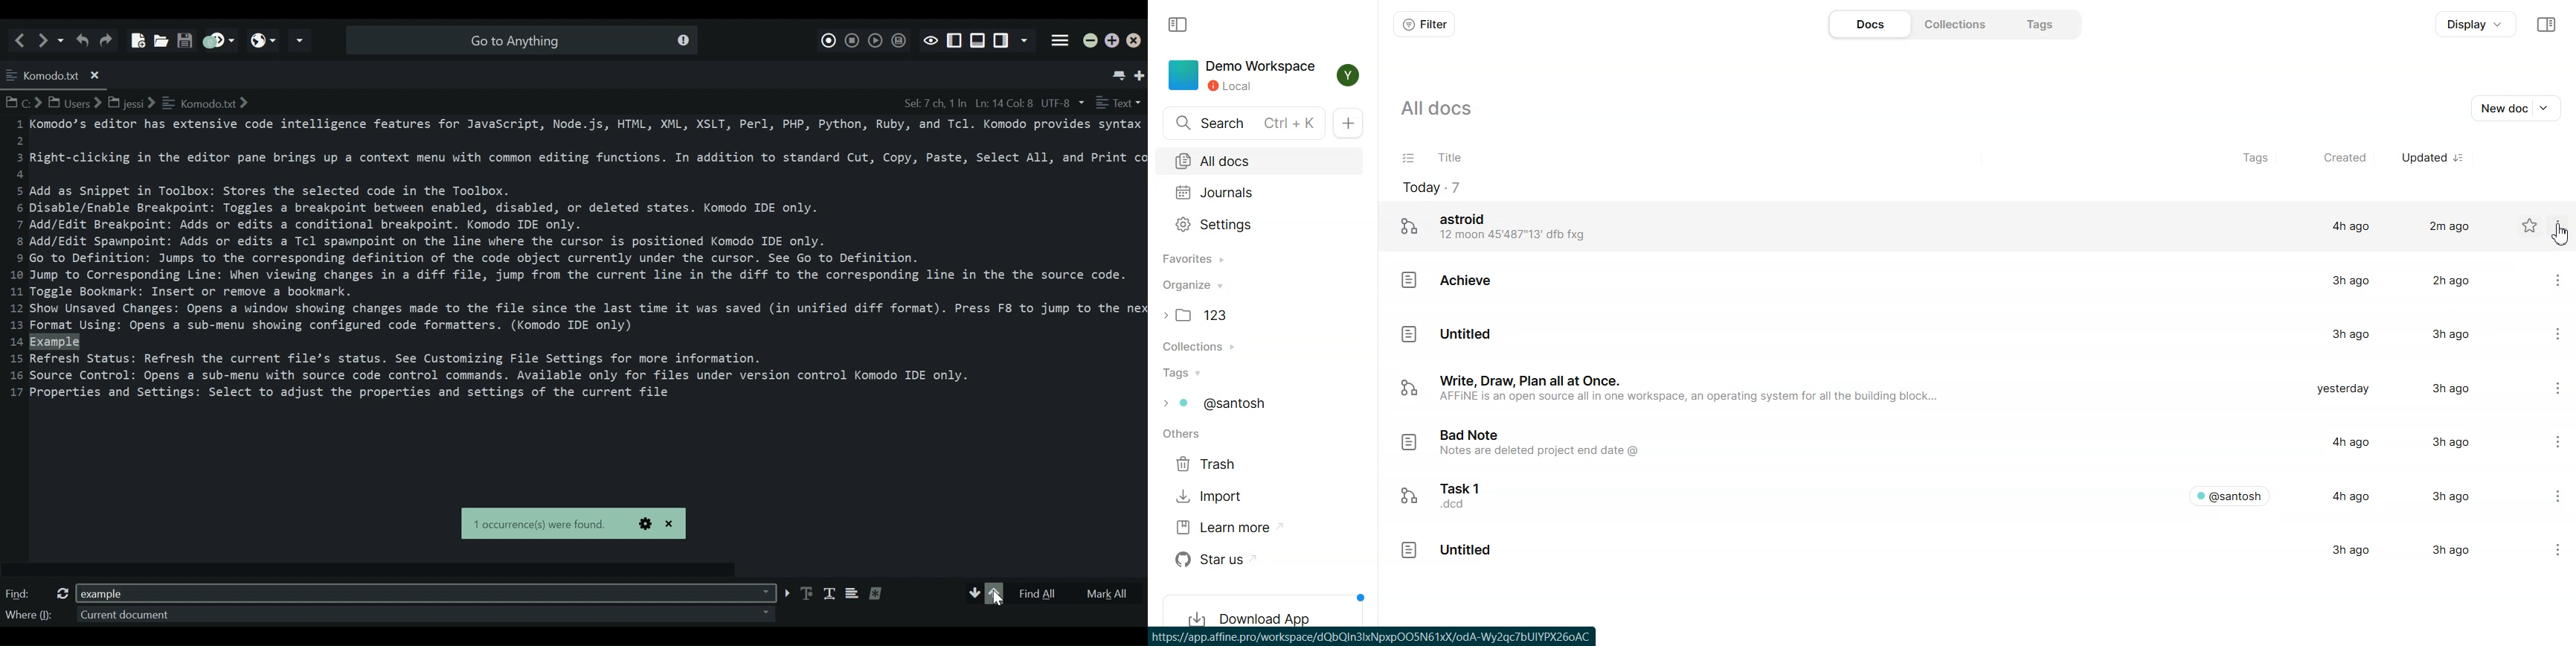  Describe the element at coordinates (977, 41) in the screenshot. I see `Show/Hide Pane Below` at that location.